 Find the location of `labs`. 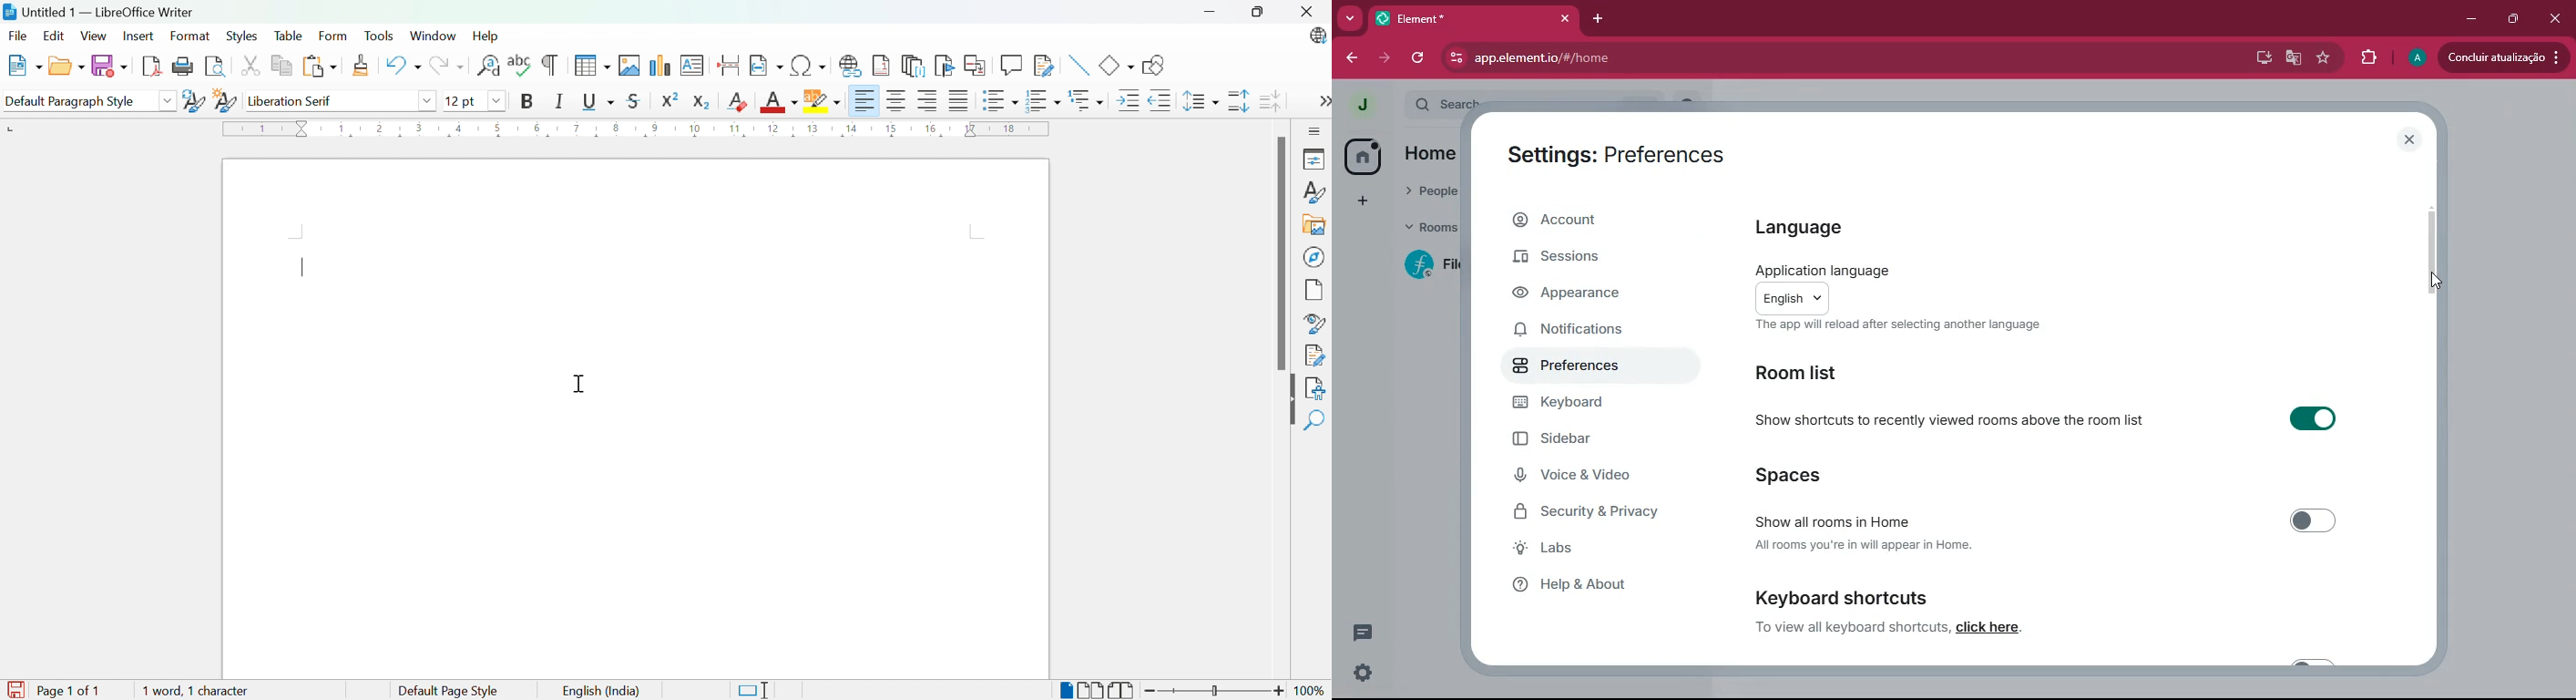

labs is located at coordinates (1594, 550).